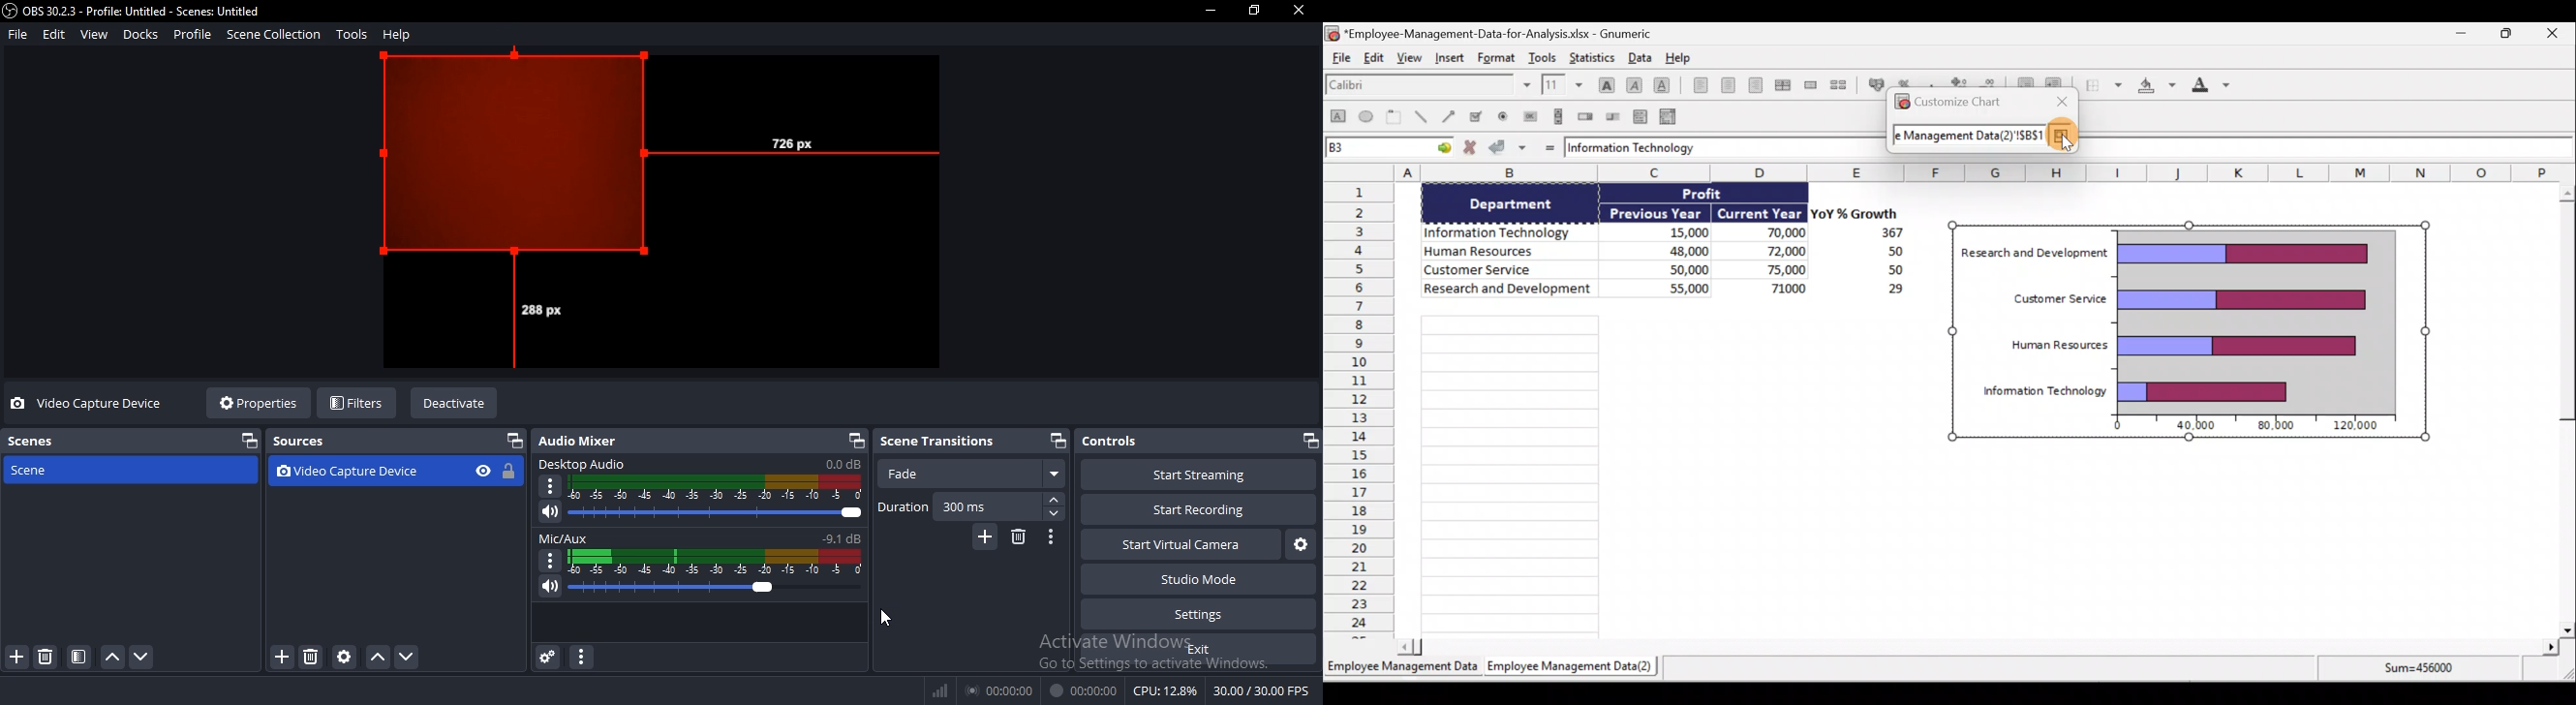 The image size is (2576, 728). Describe the element at coordinates (2069, 143) in the screenshot. I see `cursor` at that location.